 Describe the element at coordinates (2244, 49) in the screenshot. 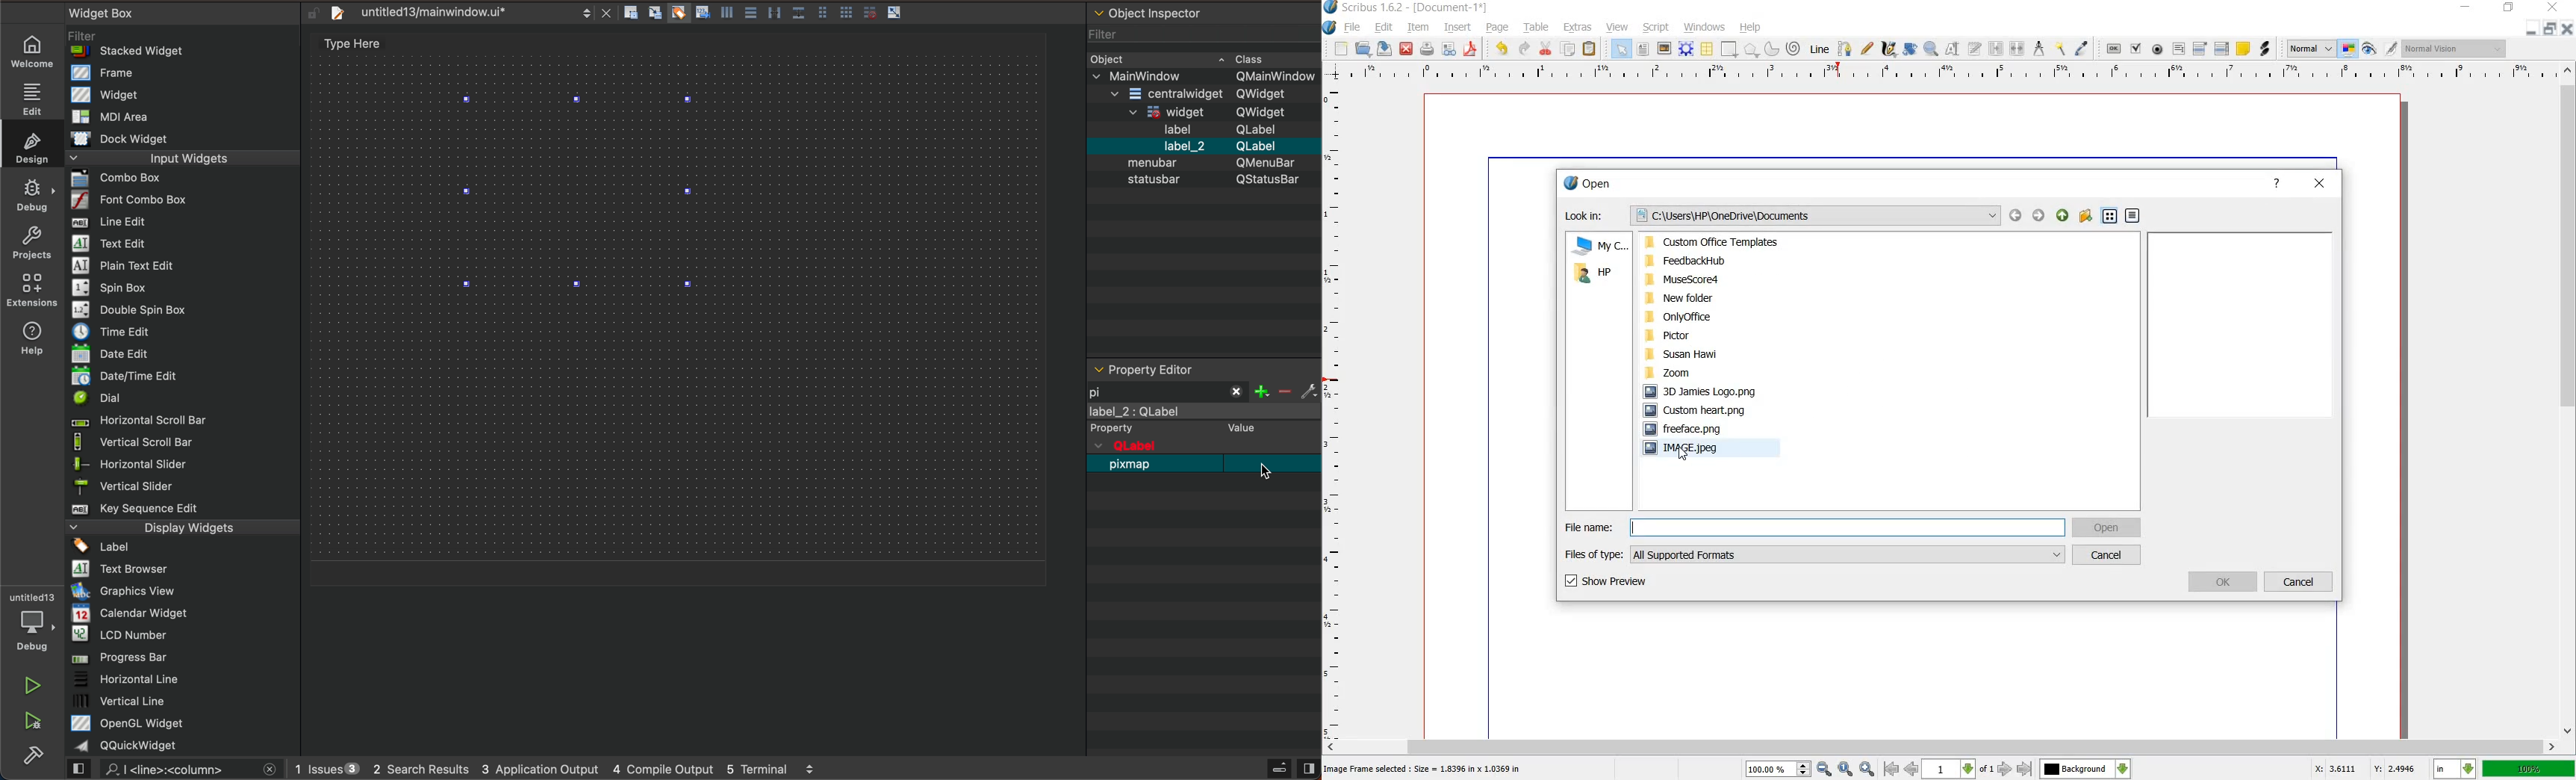

I see `text annotation` at that location.